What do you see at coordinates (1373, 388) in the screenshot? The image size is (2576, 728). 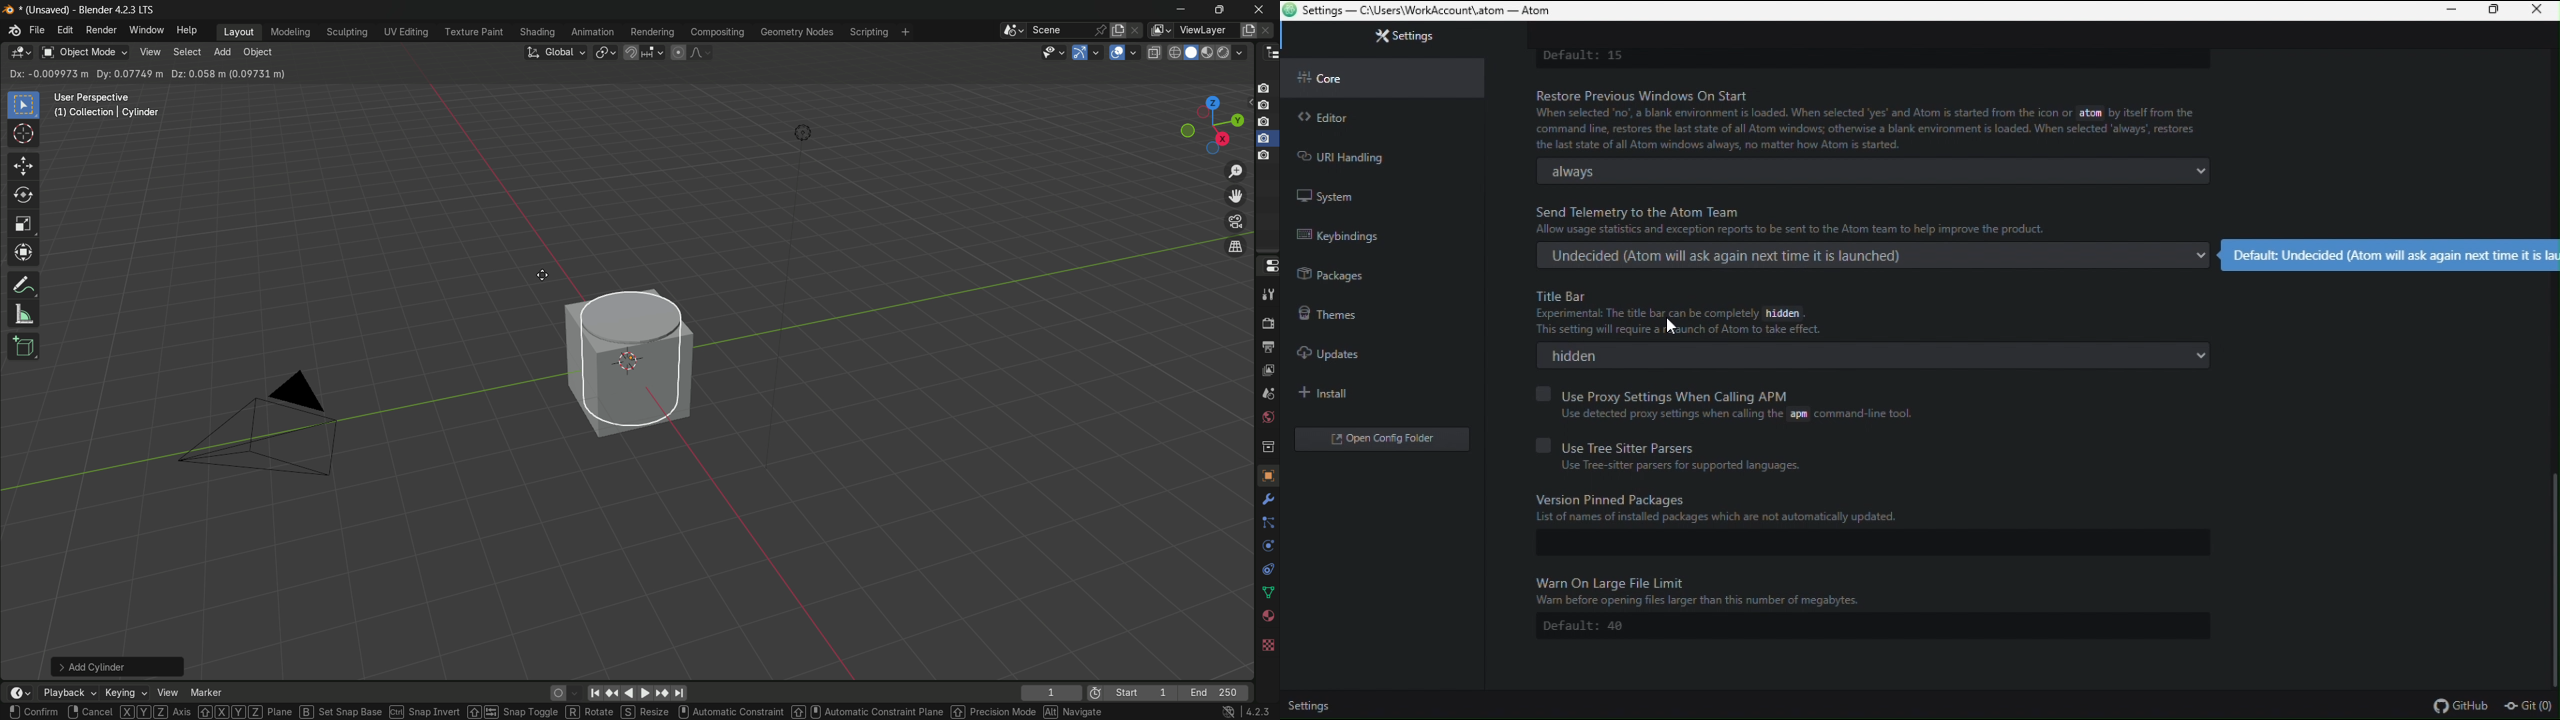 I see `install` at bounding box center [1373, 388].